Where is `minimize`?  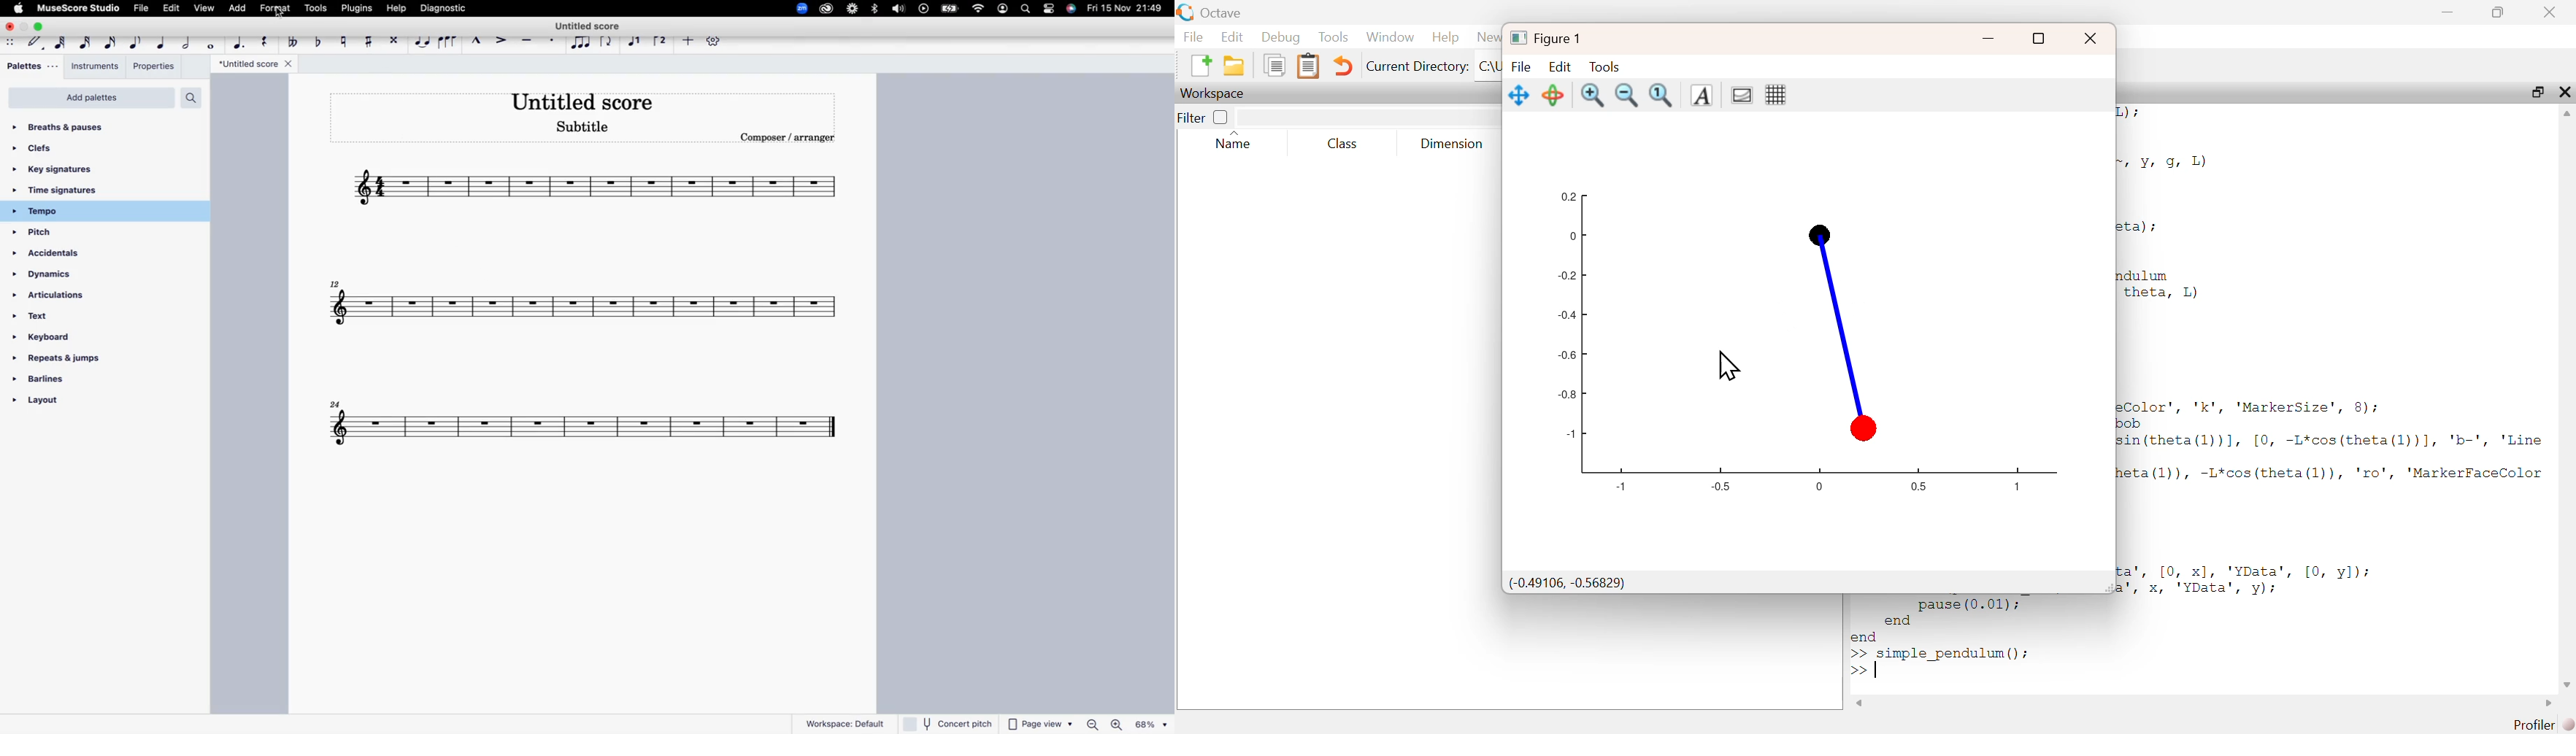 minimize is located at coordinates (24, 27).